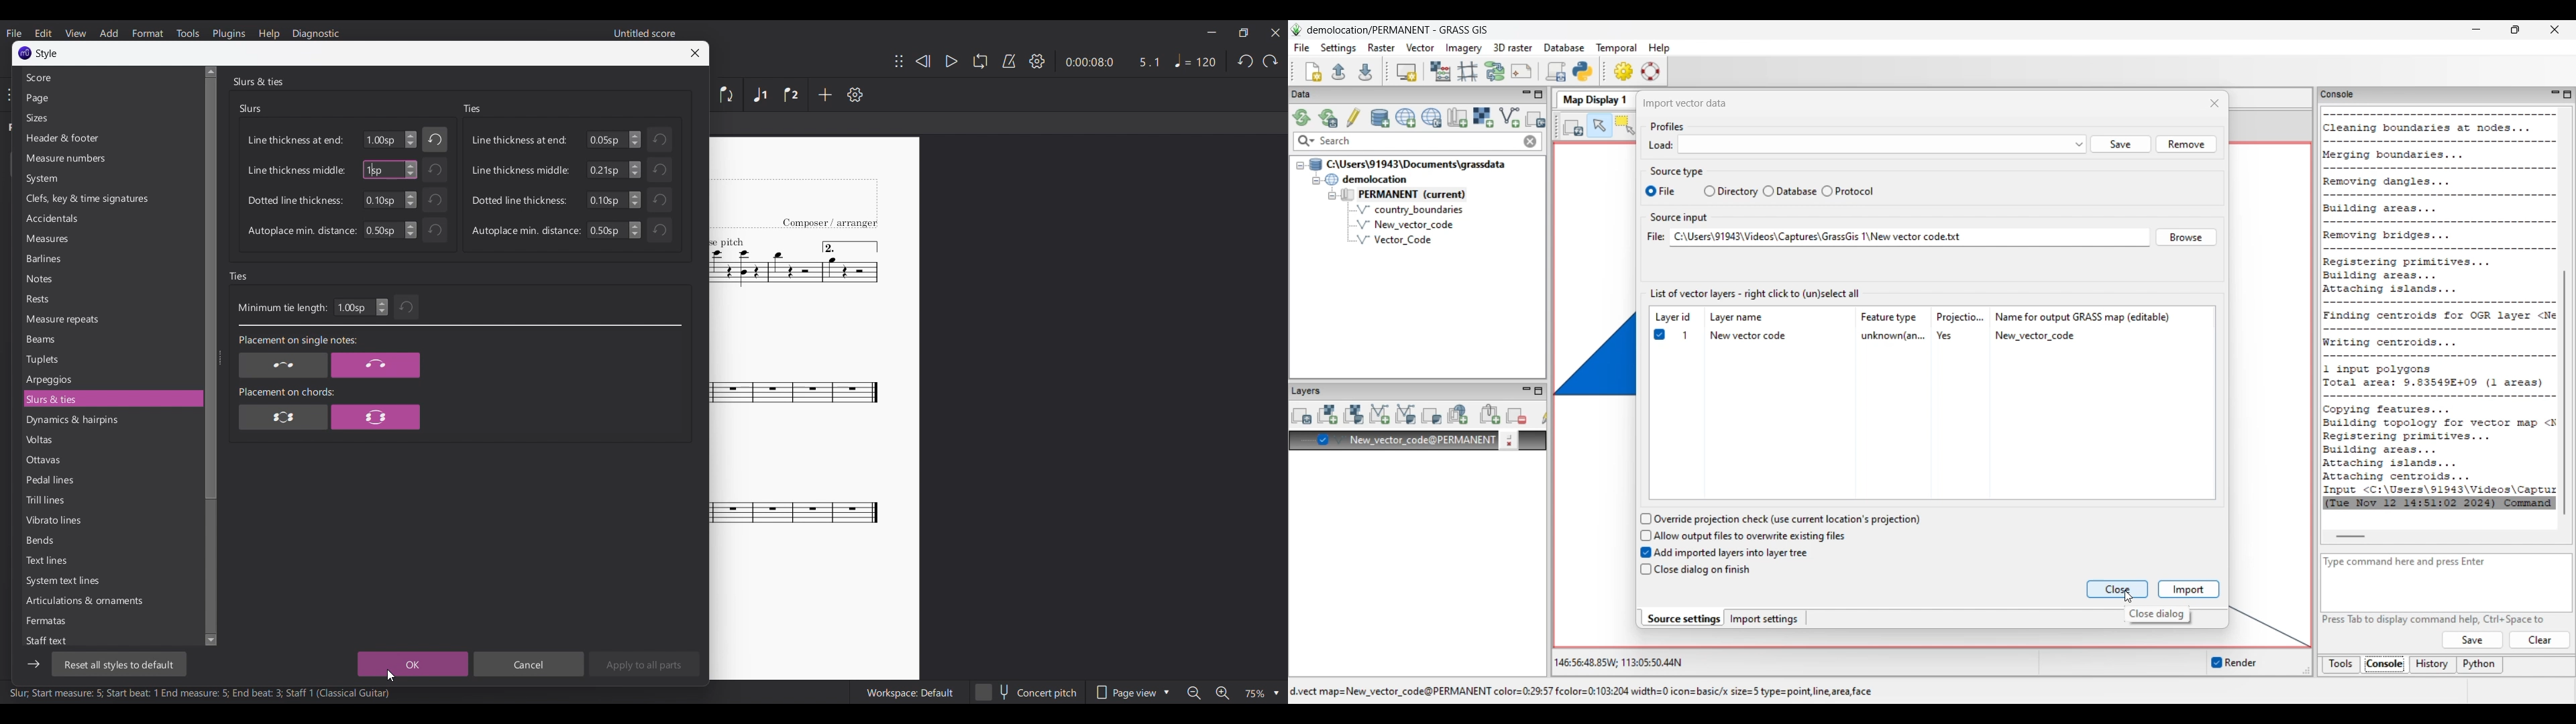 The width and height of the screenshot is (2576, 728). What do you see at coordinates (659, 139) in the screenshot?
I see `Undo` at bounding box center [659, 139].